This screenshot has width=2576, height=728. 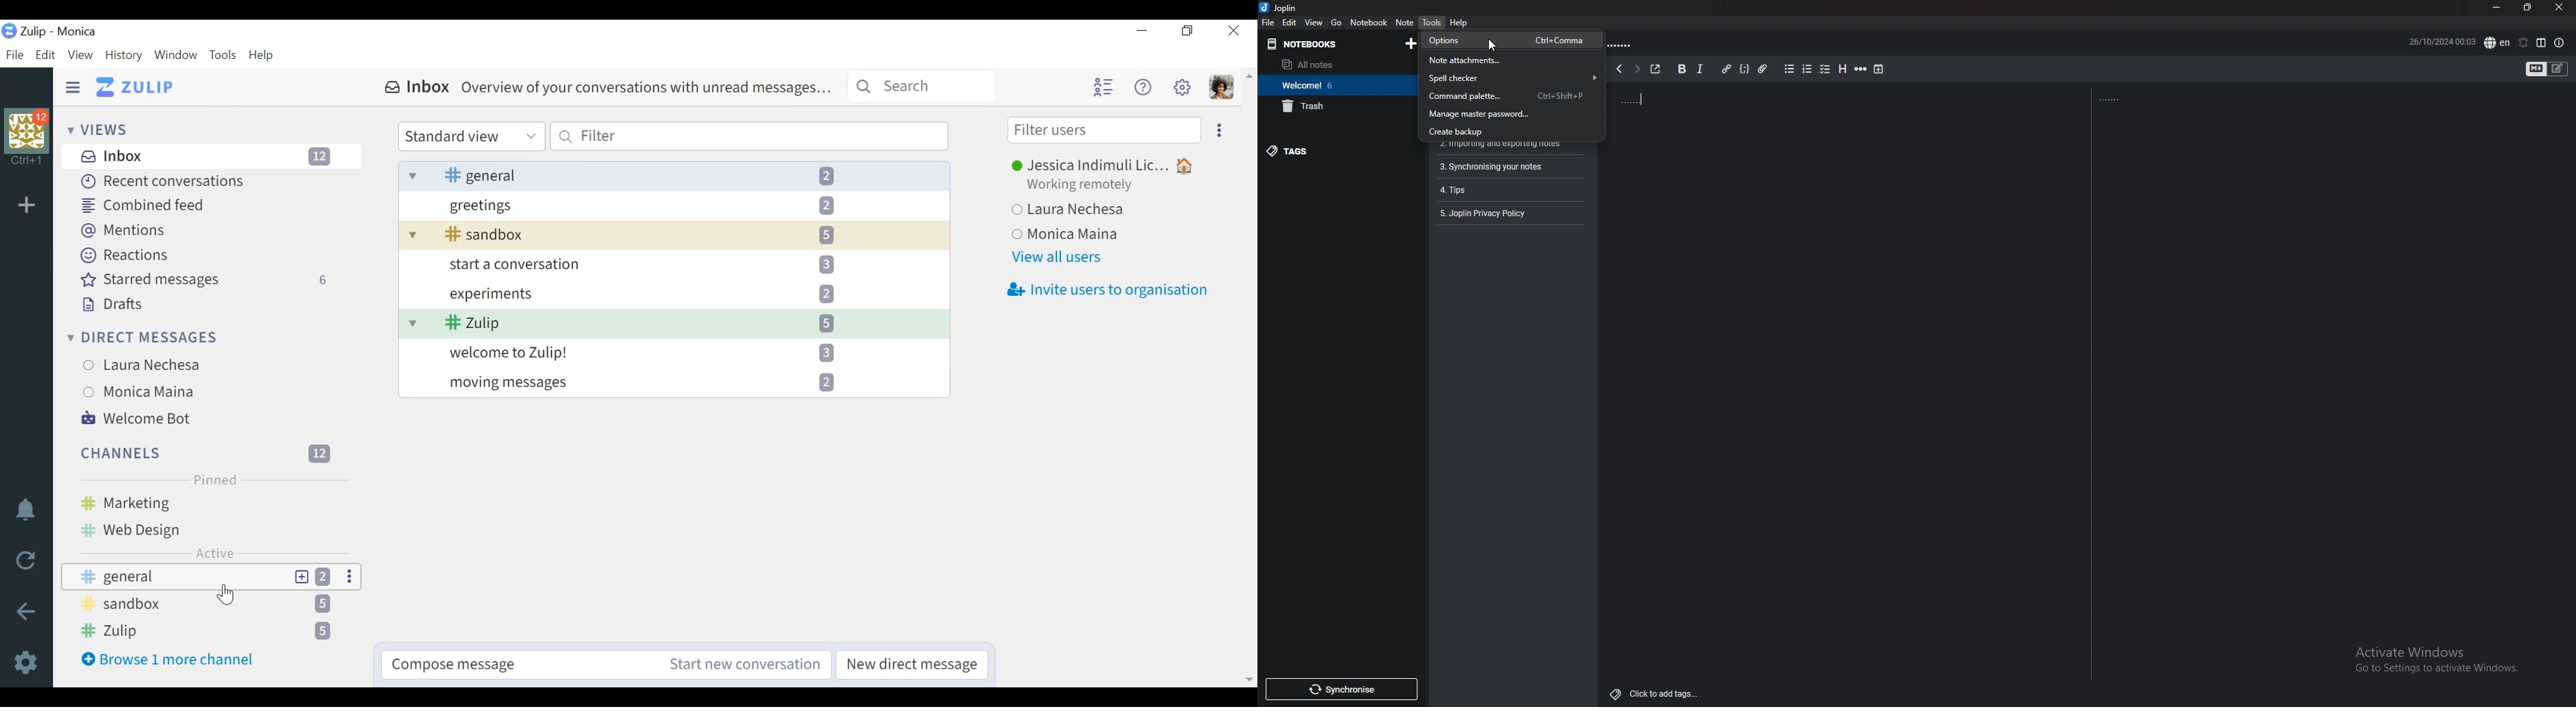 What do you see at coordinates (208, 452) in the screenshot?
I see `Channels 12` at bounding box center [208, 452].